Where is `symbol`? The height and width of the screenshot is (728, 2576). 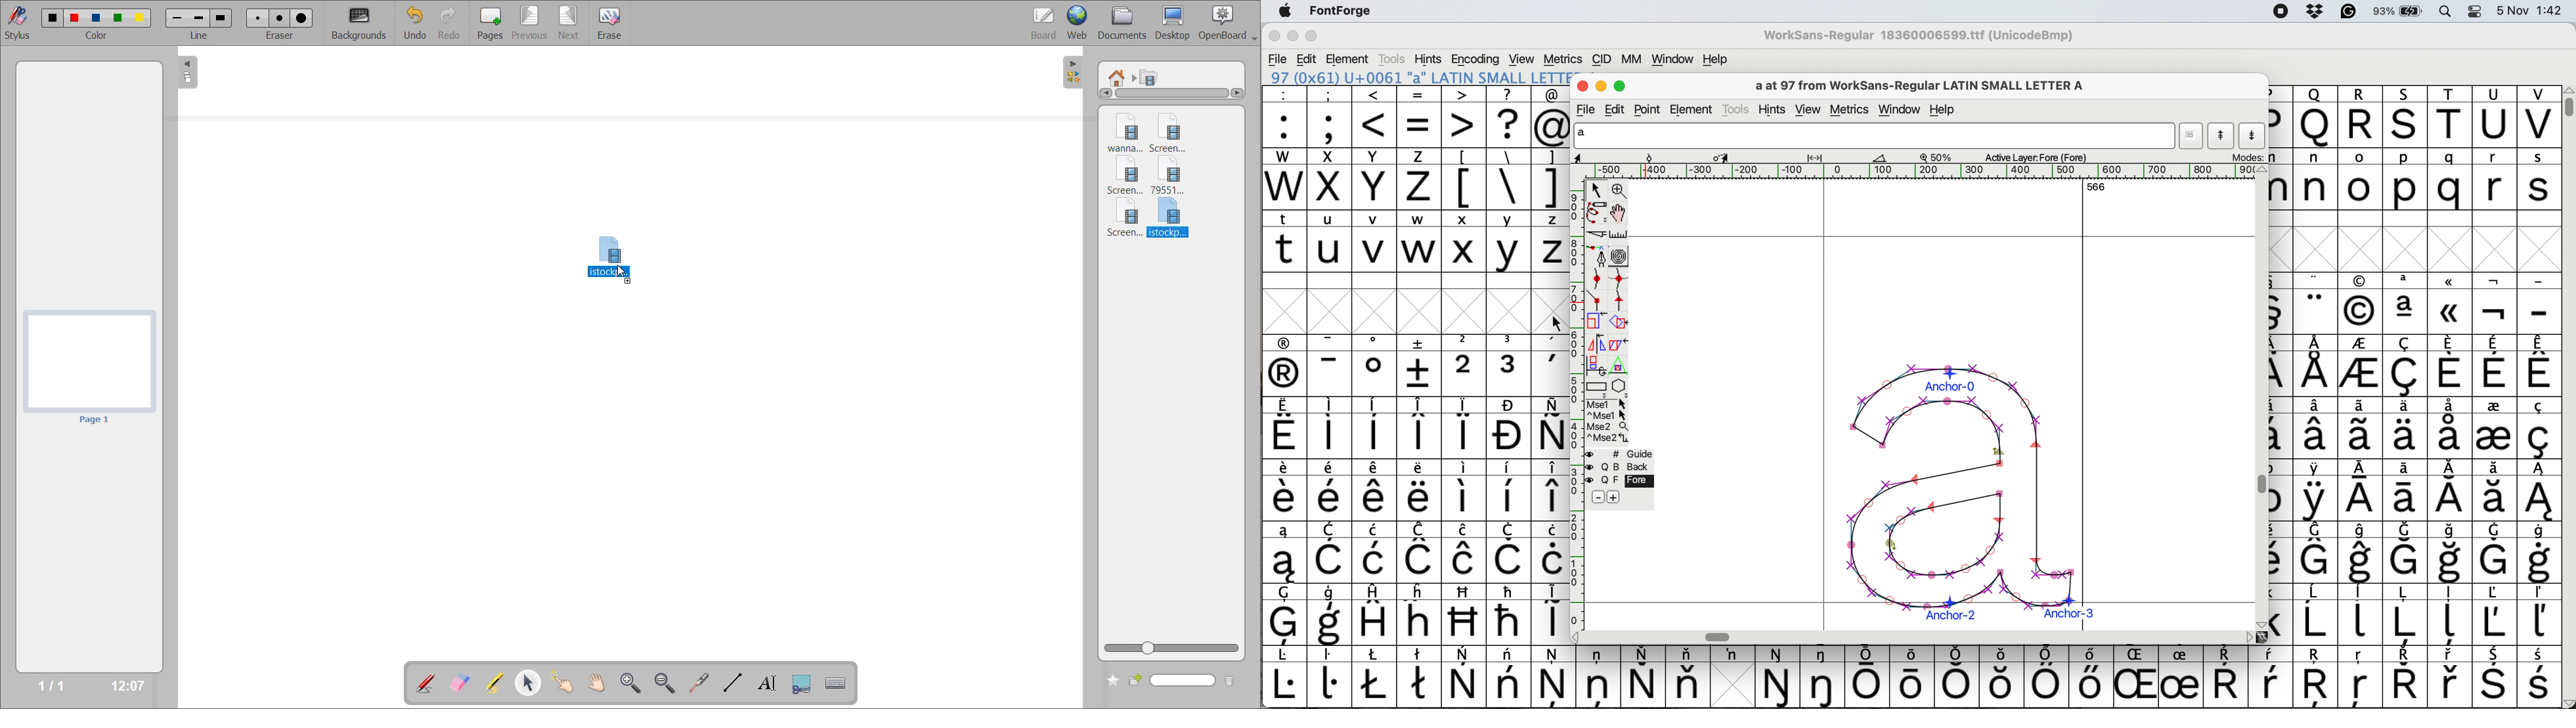
symbol is located at coordinates (1376, 490).